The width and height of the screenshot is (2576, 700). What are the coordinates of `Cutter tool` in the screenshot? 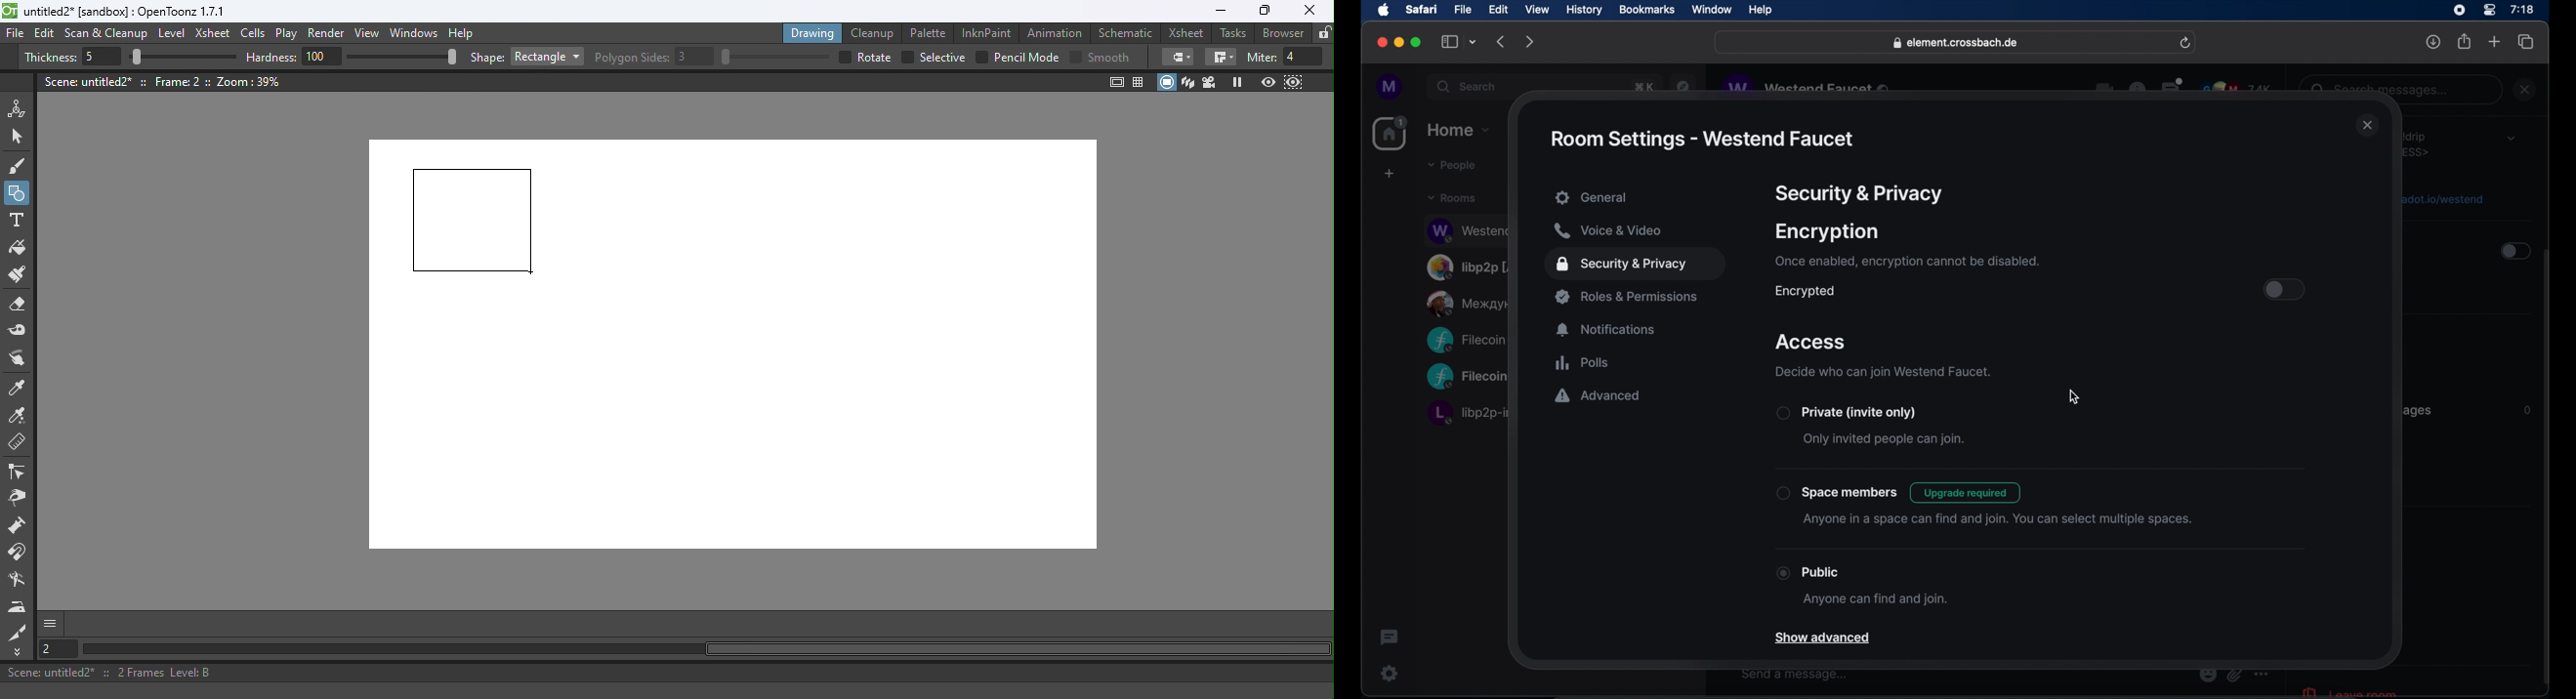 It's located at (18, 632).